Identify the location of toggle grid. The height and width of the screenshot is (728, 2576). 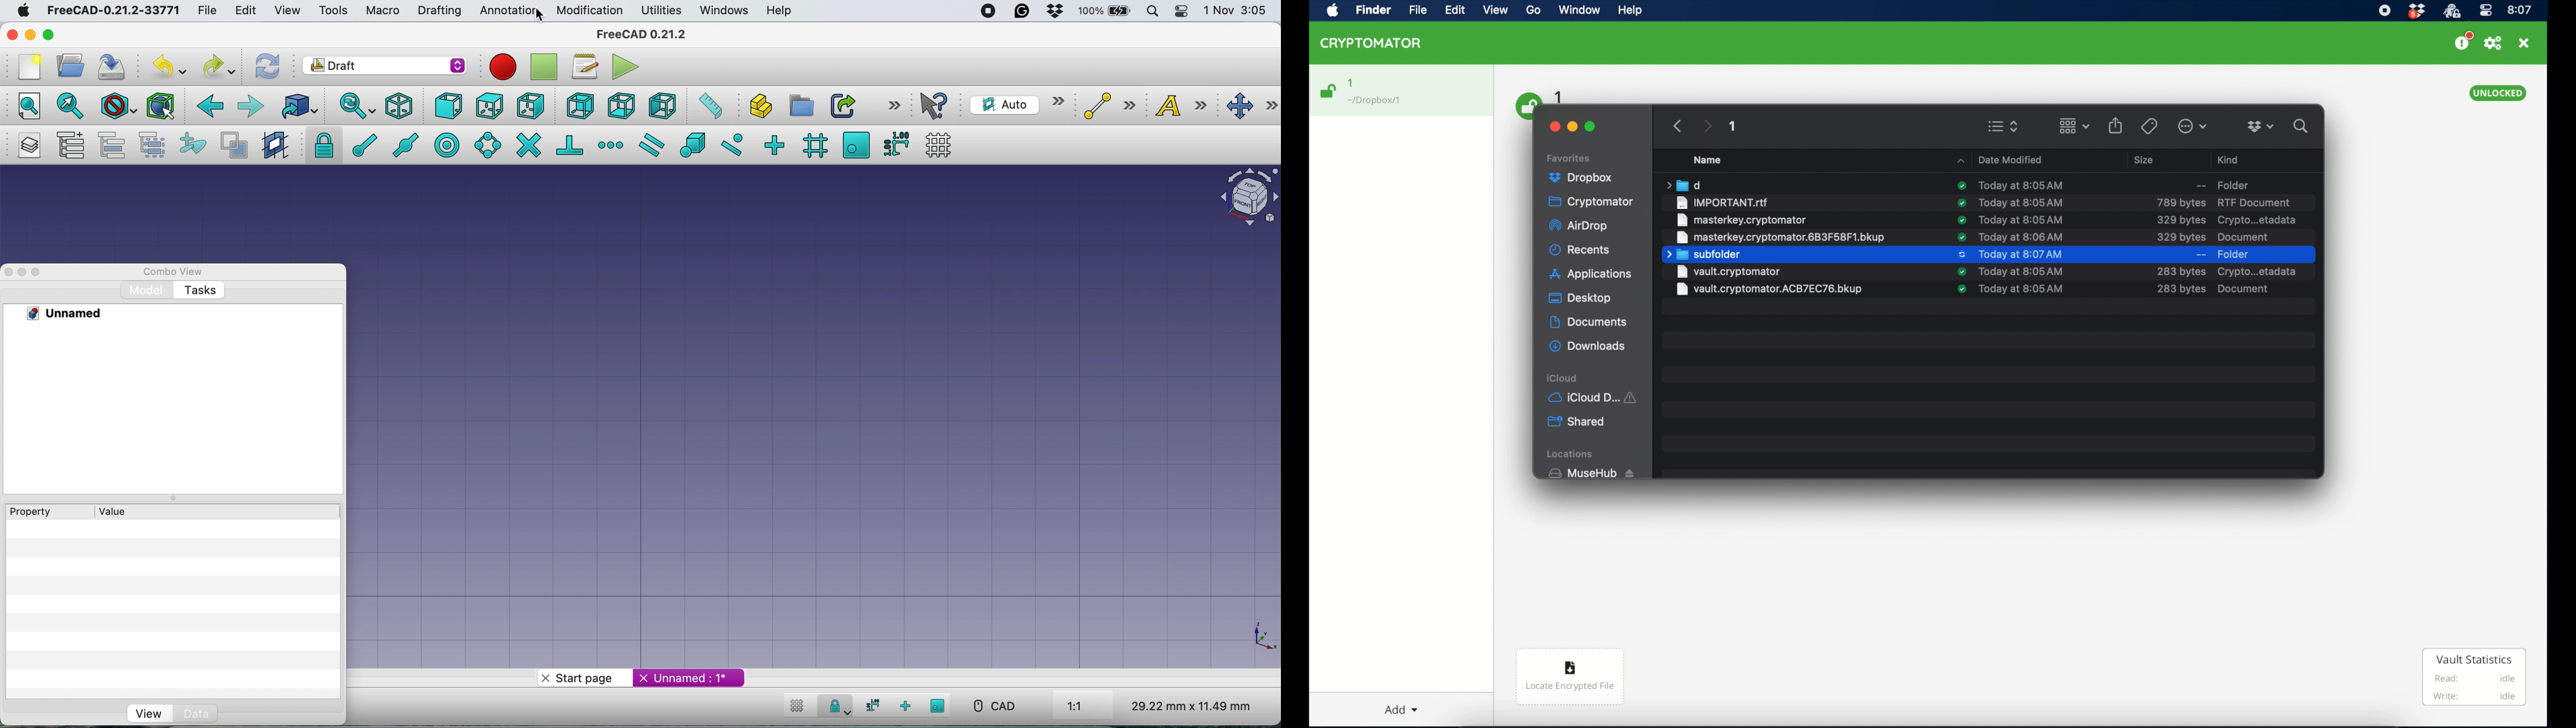
(939, 145).